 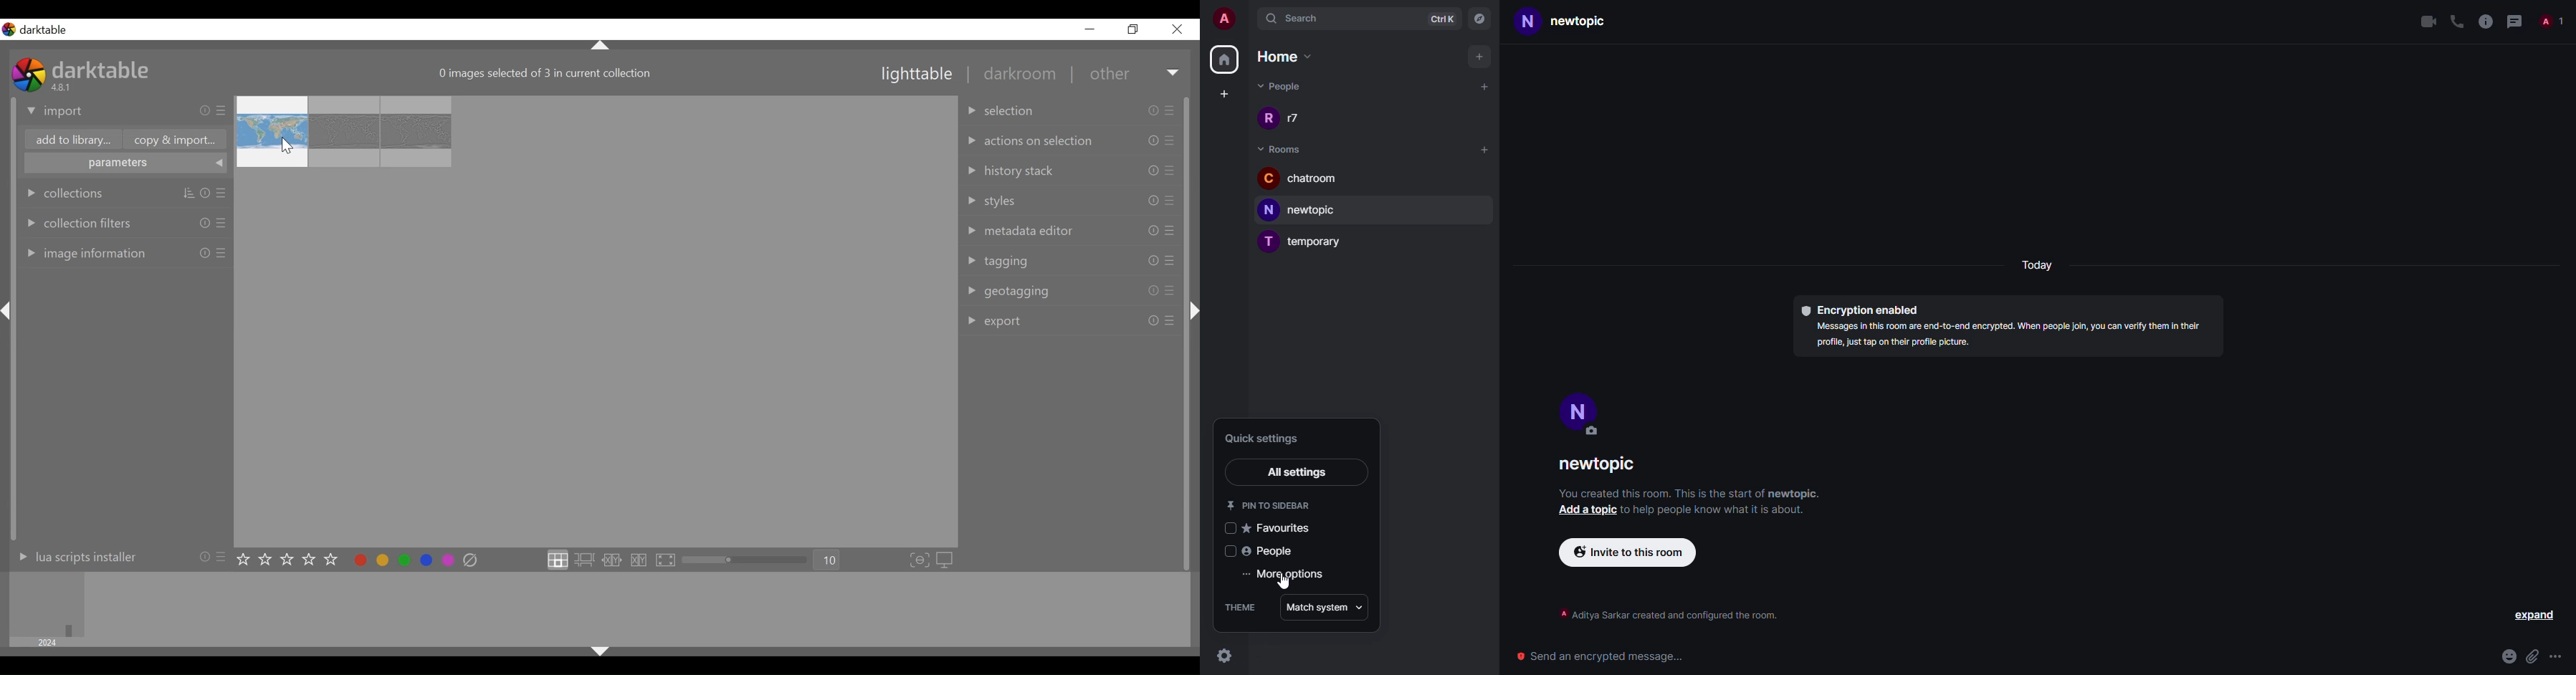 I want to click on click to enter culling layout in fixed mode, so click(x=612, y=561).